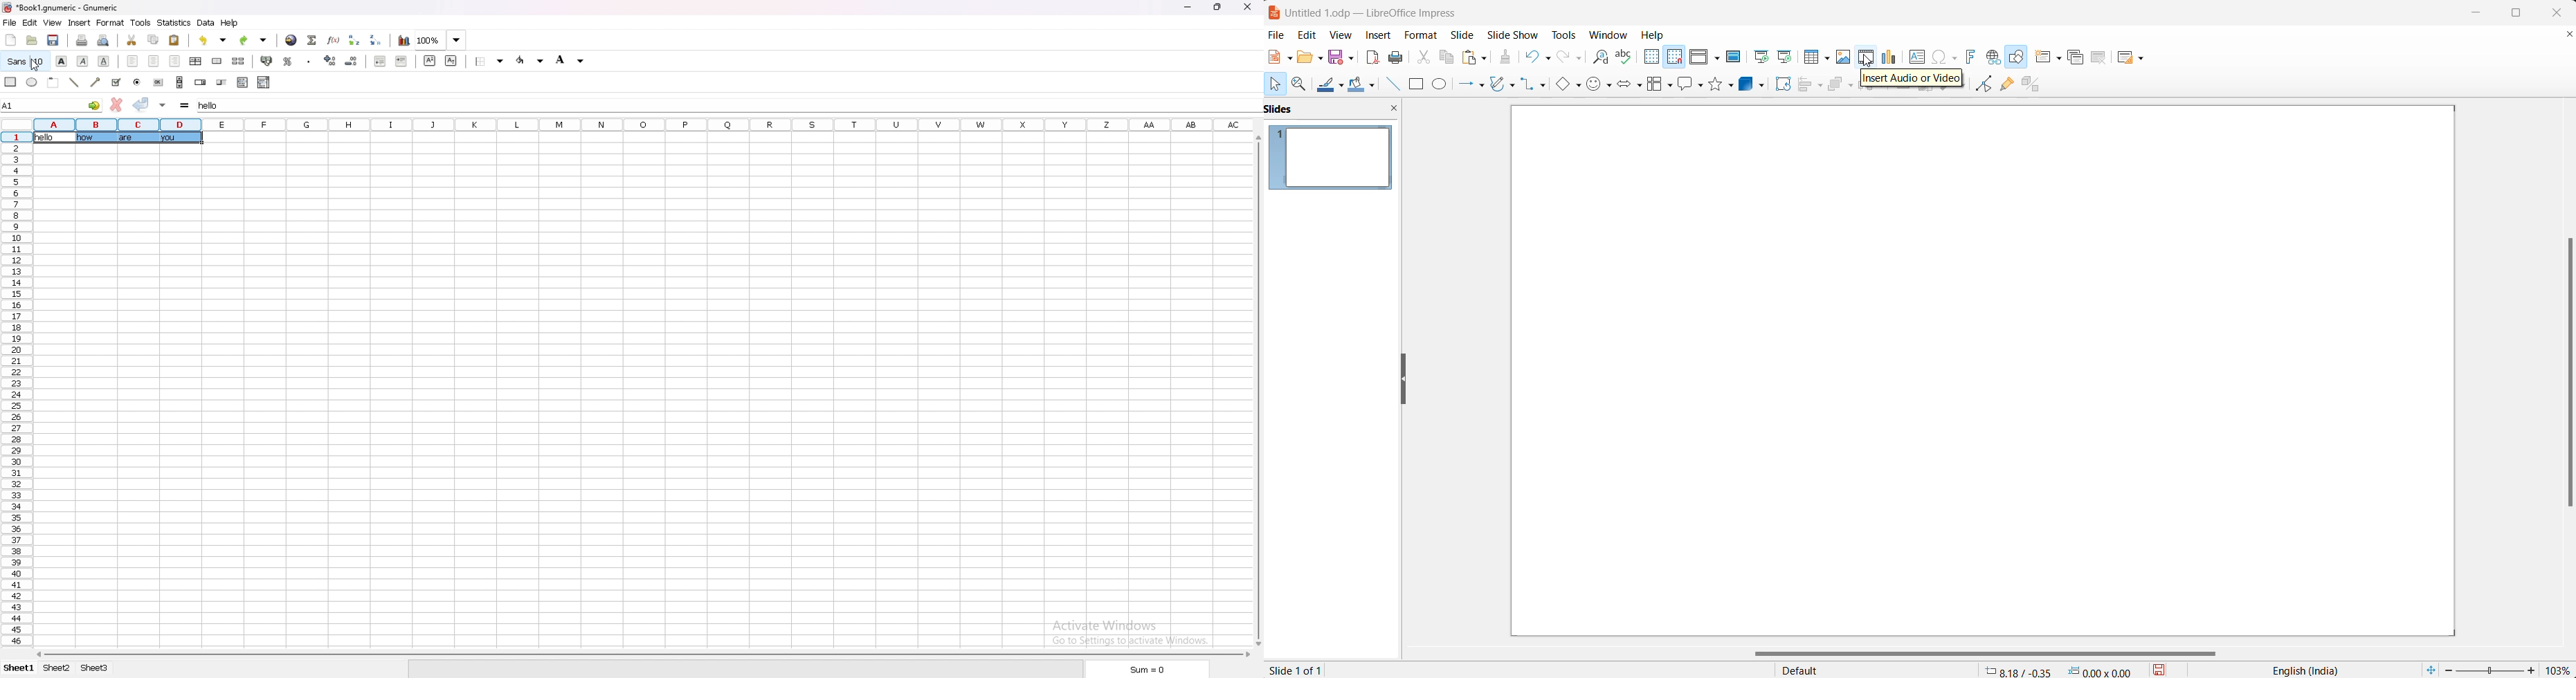  Describe the element at coordinates (1482, 85) in the screenshot. I see `line and arrows options dropdown button` at that location.